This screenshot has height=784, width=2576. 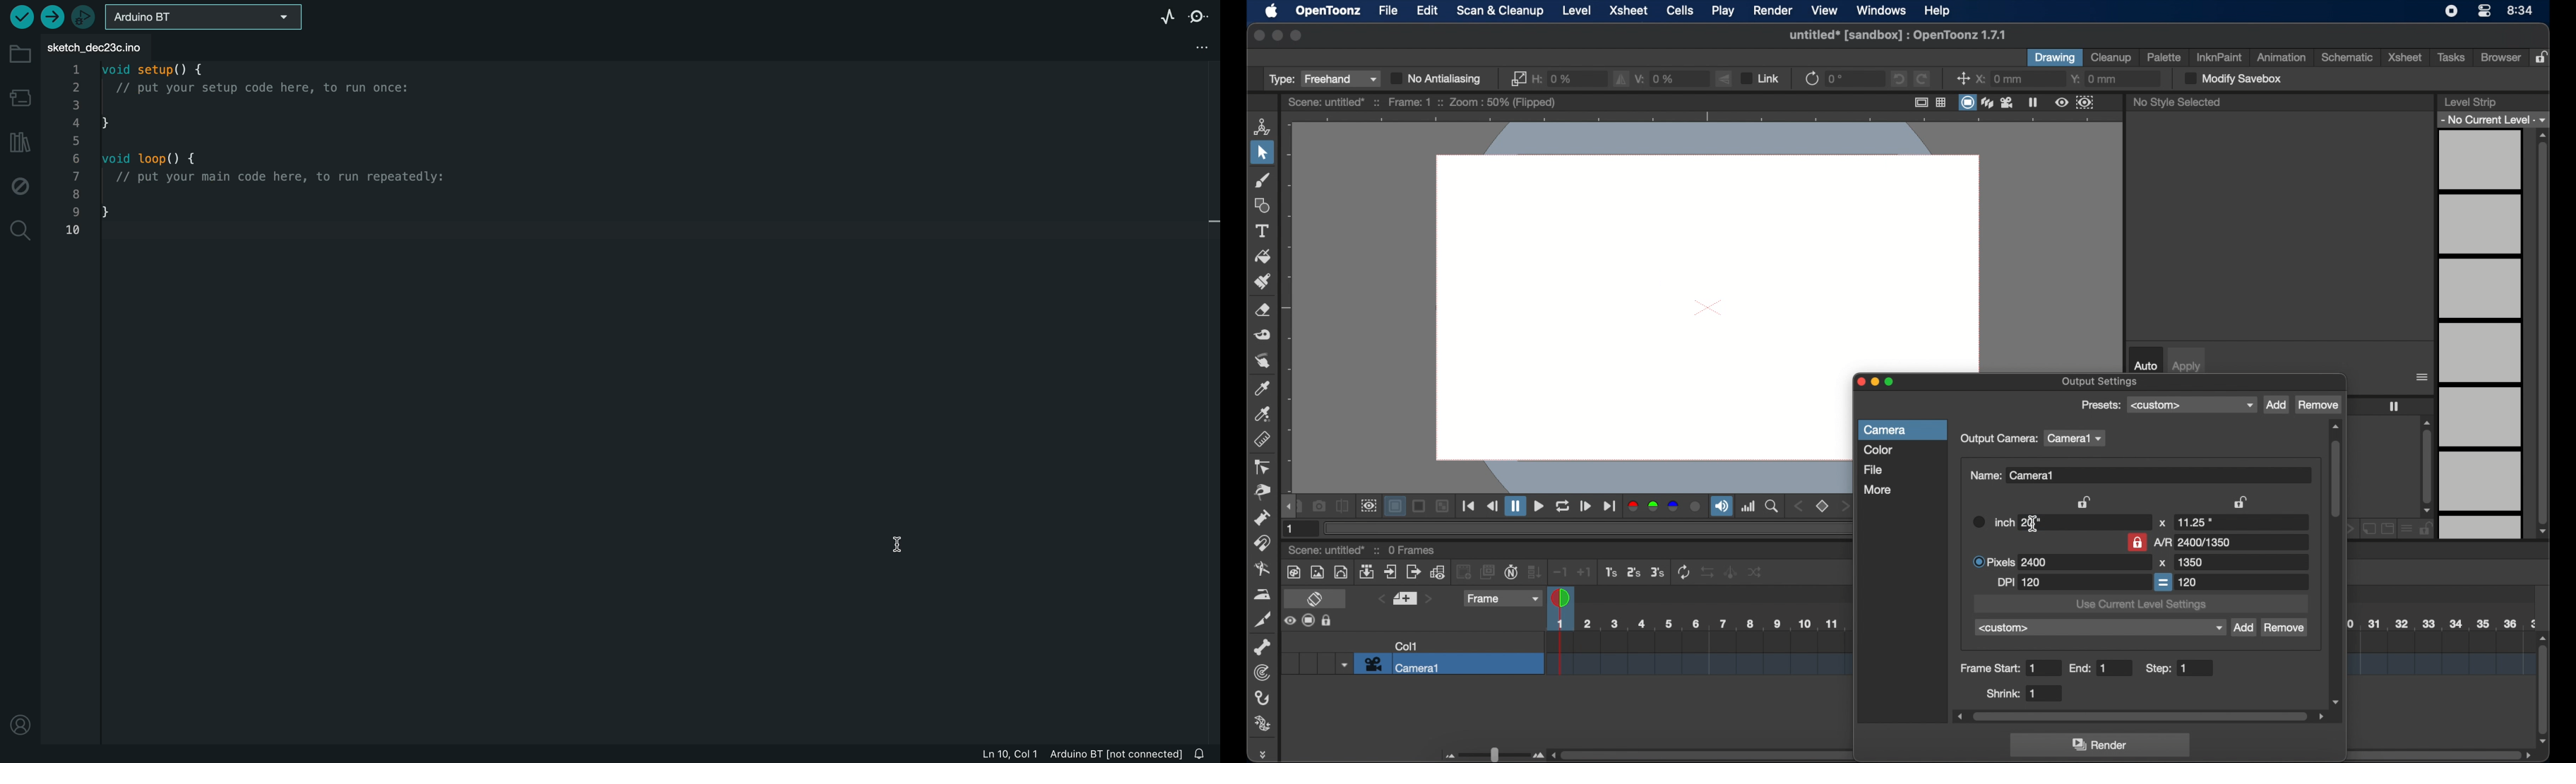 I want to click on , so click(x=1585, y=509).